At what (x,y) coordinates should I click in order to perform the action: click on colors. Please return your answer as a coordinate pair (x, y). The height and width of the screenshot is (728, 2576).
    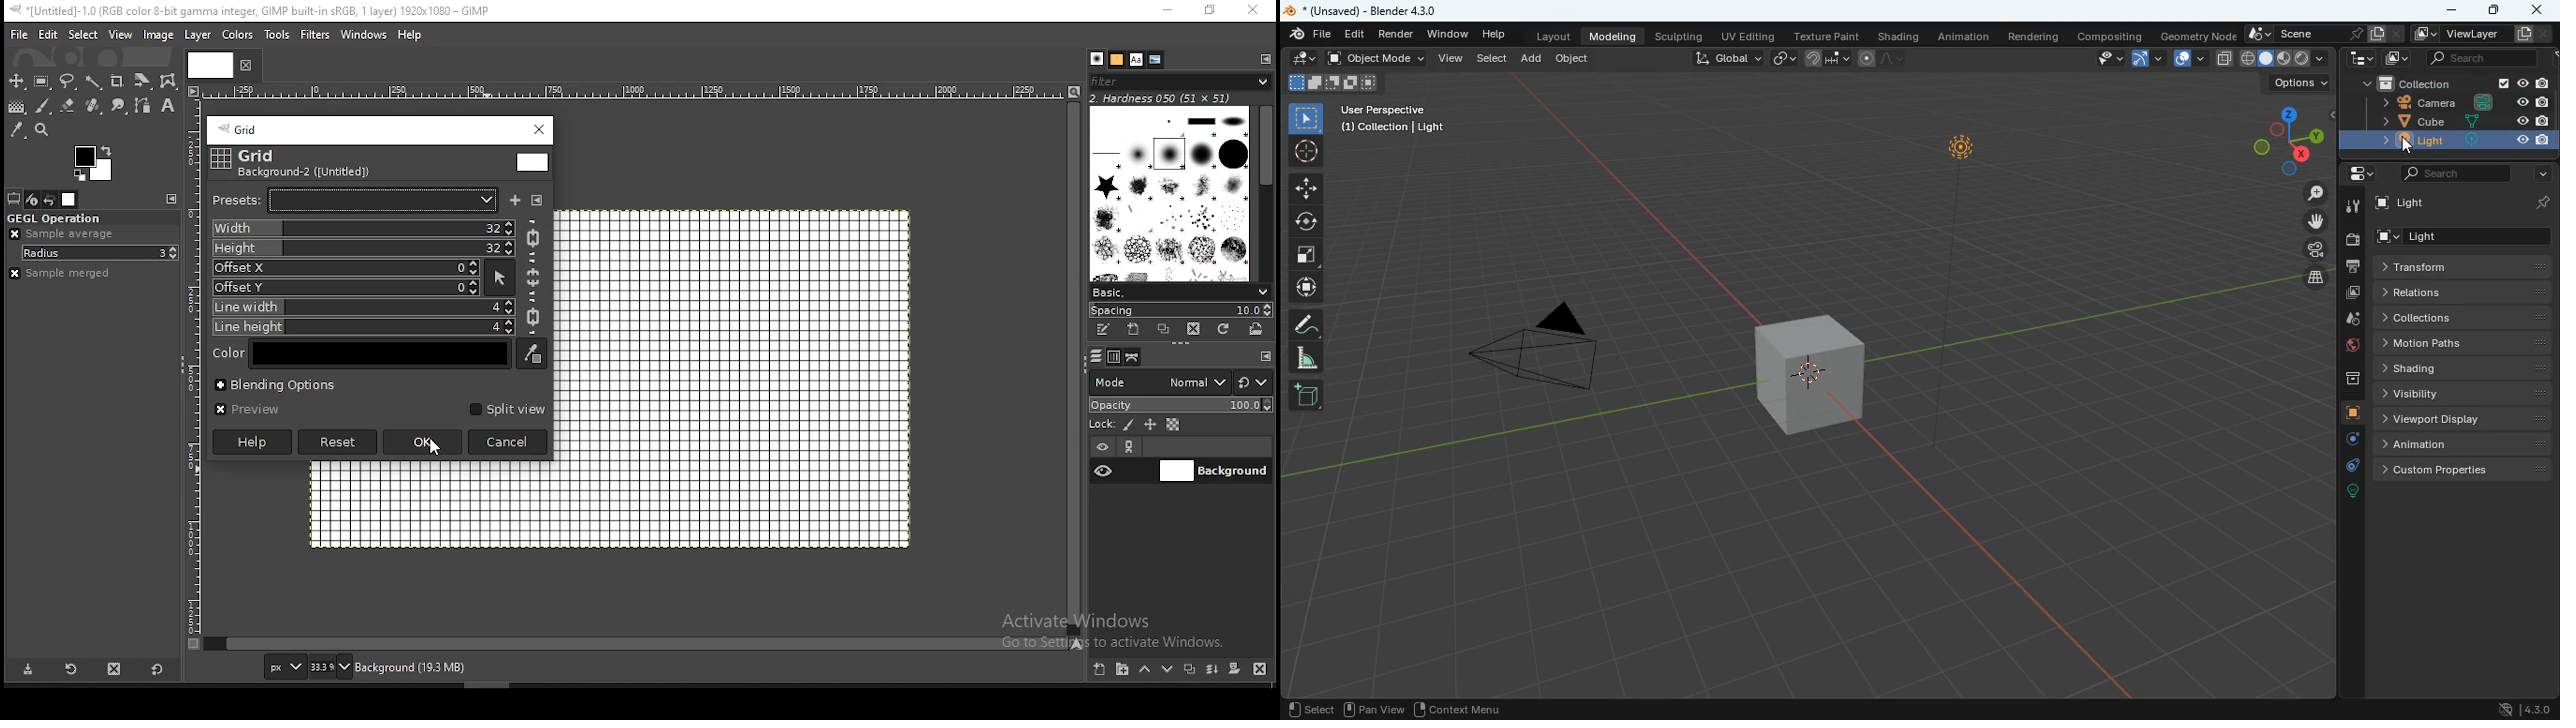
    Looking at the image, I should click on (97, 161).